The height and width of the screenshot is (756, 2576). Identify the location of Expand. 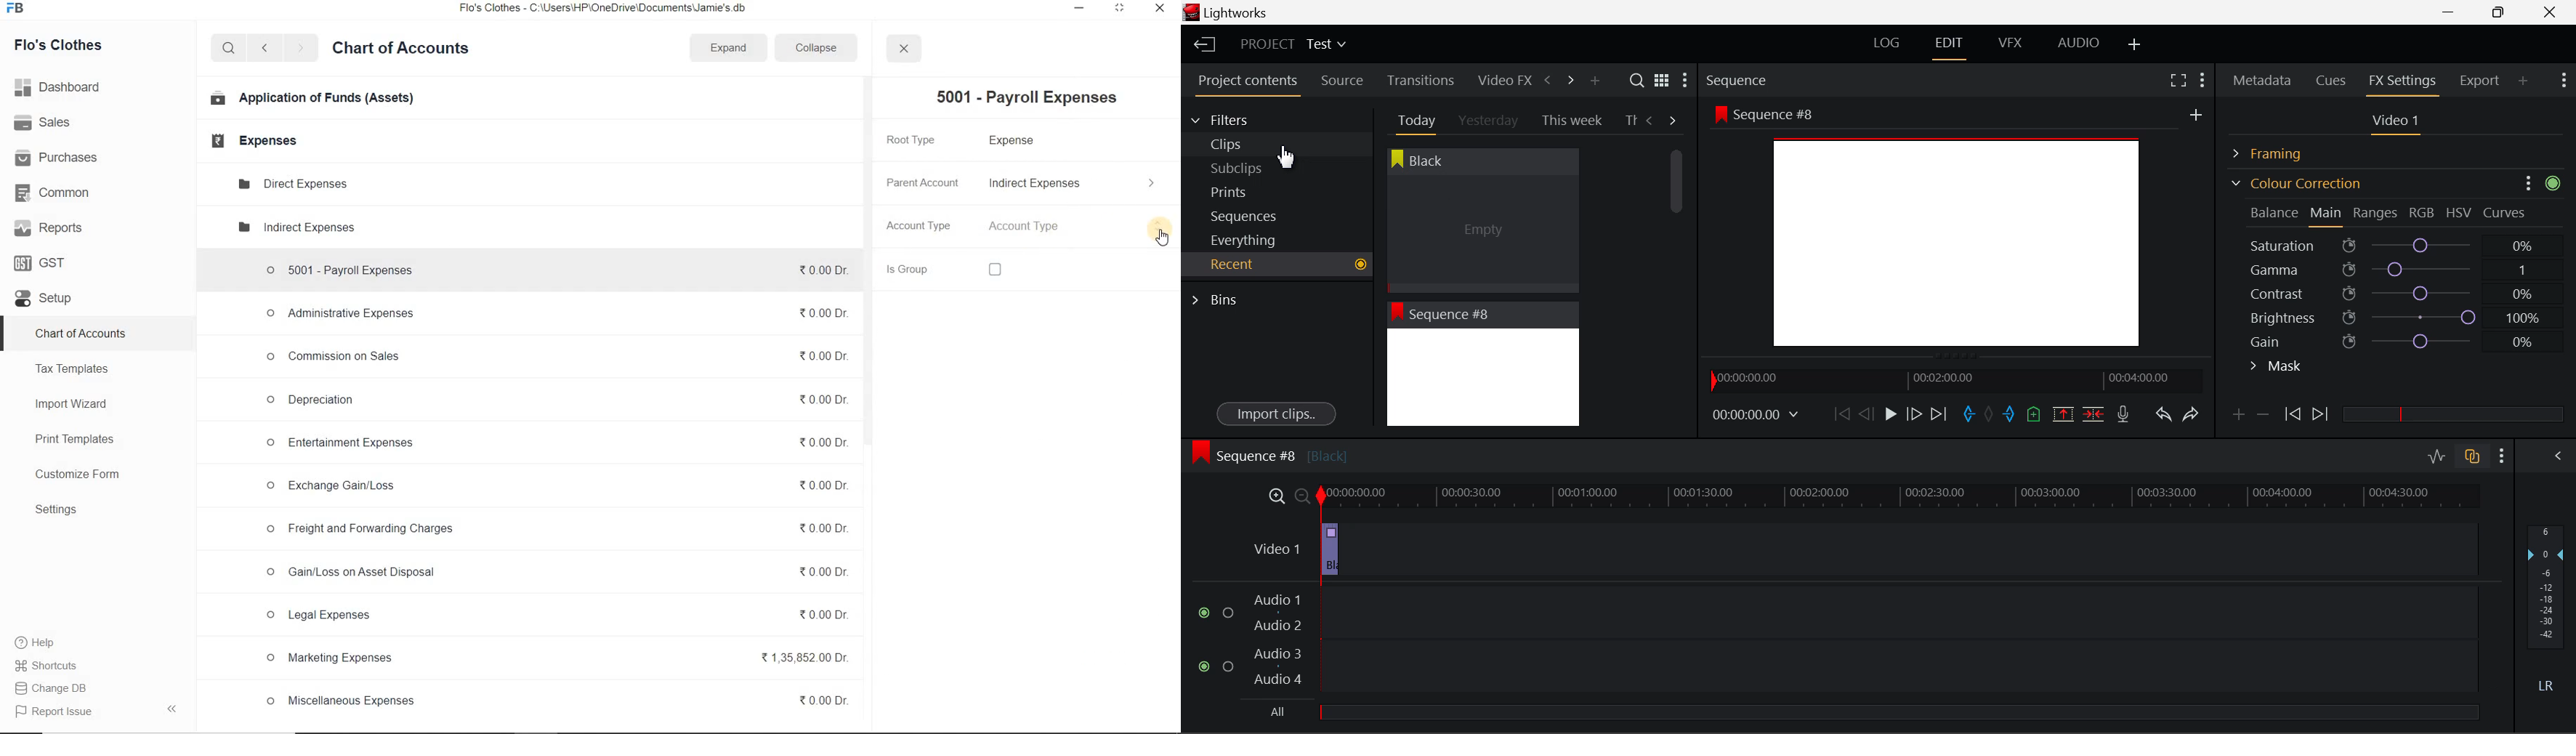
(730, 46).